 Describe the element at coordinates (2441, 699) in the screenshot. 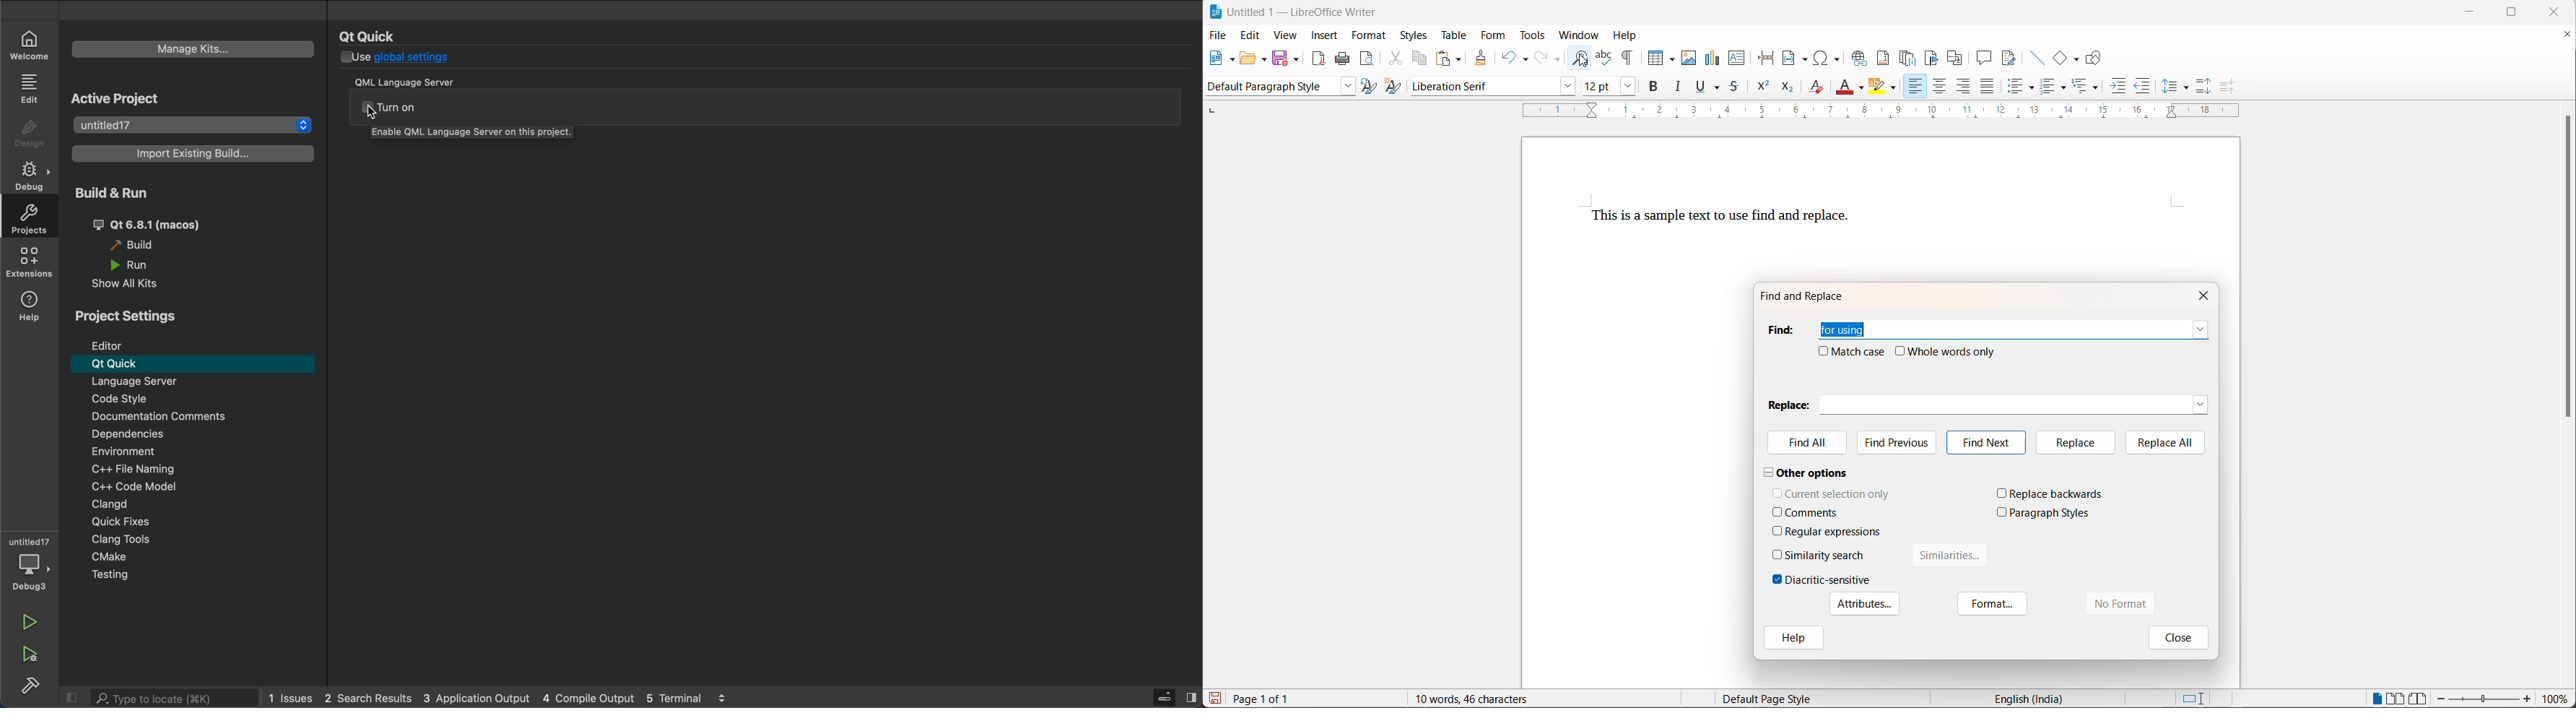

I see `decrease zoom` at that location.